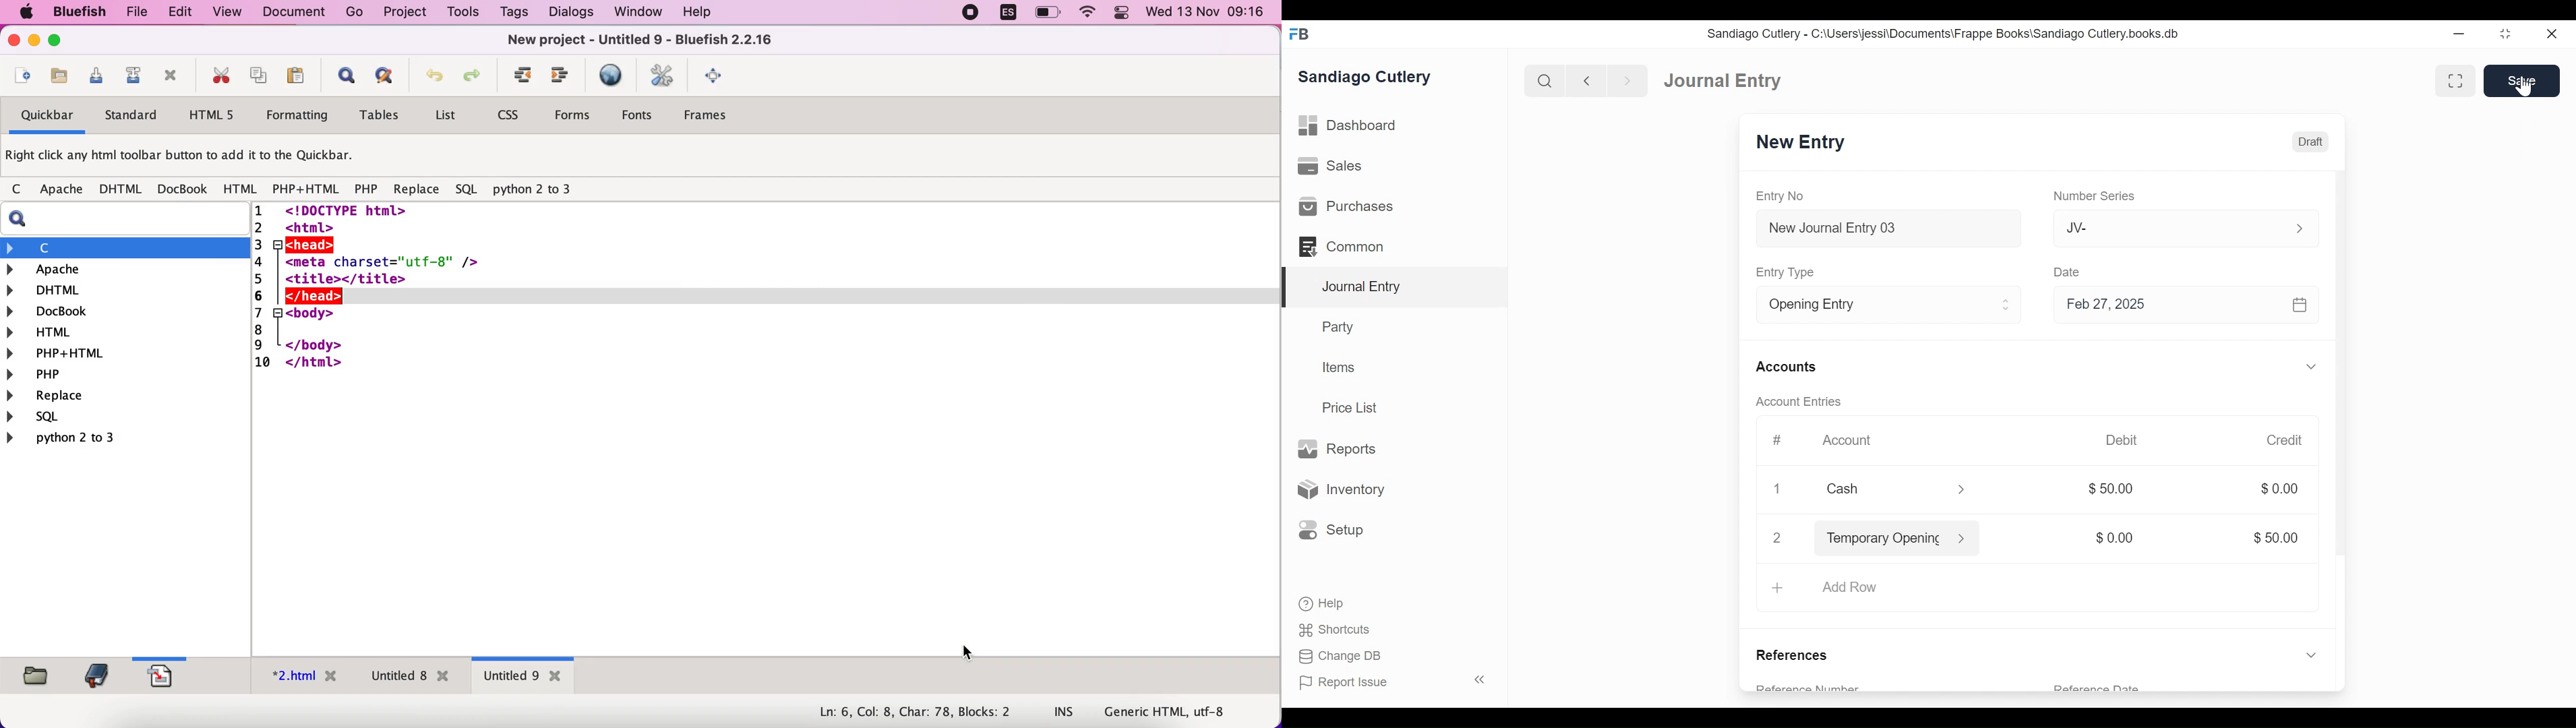 This screenshot has width=2576, height=728. I want to click on New Entry, so click(1801, 143).